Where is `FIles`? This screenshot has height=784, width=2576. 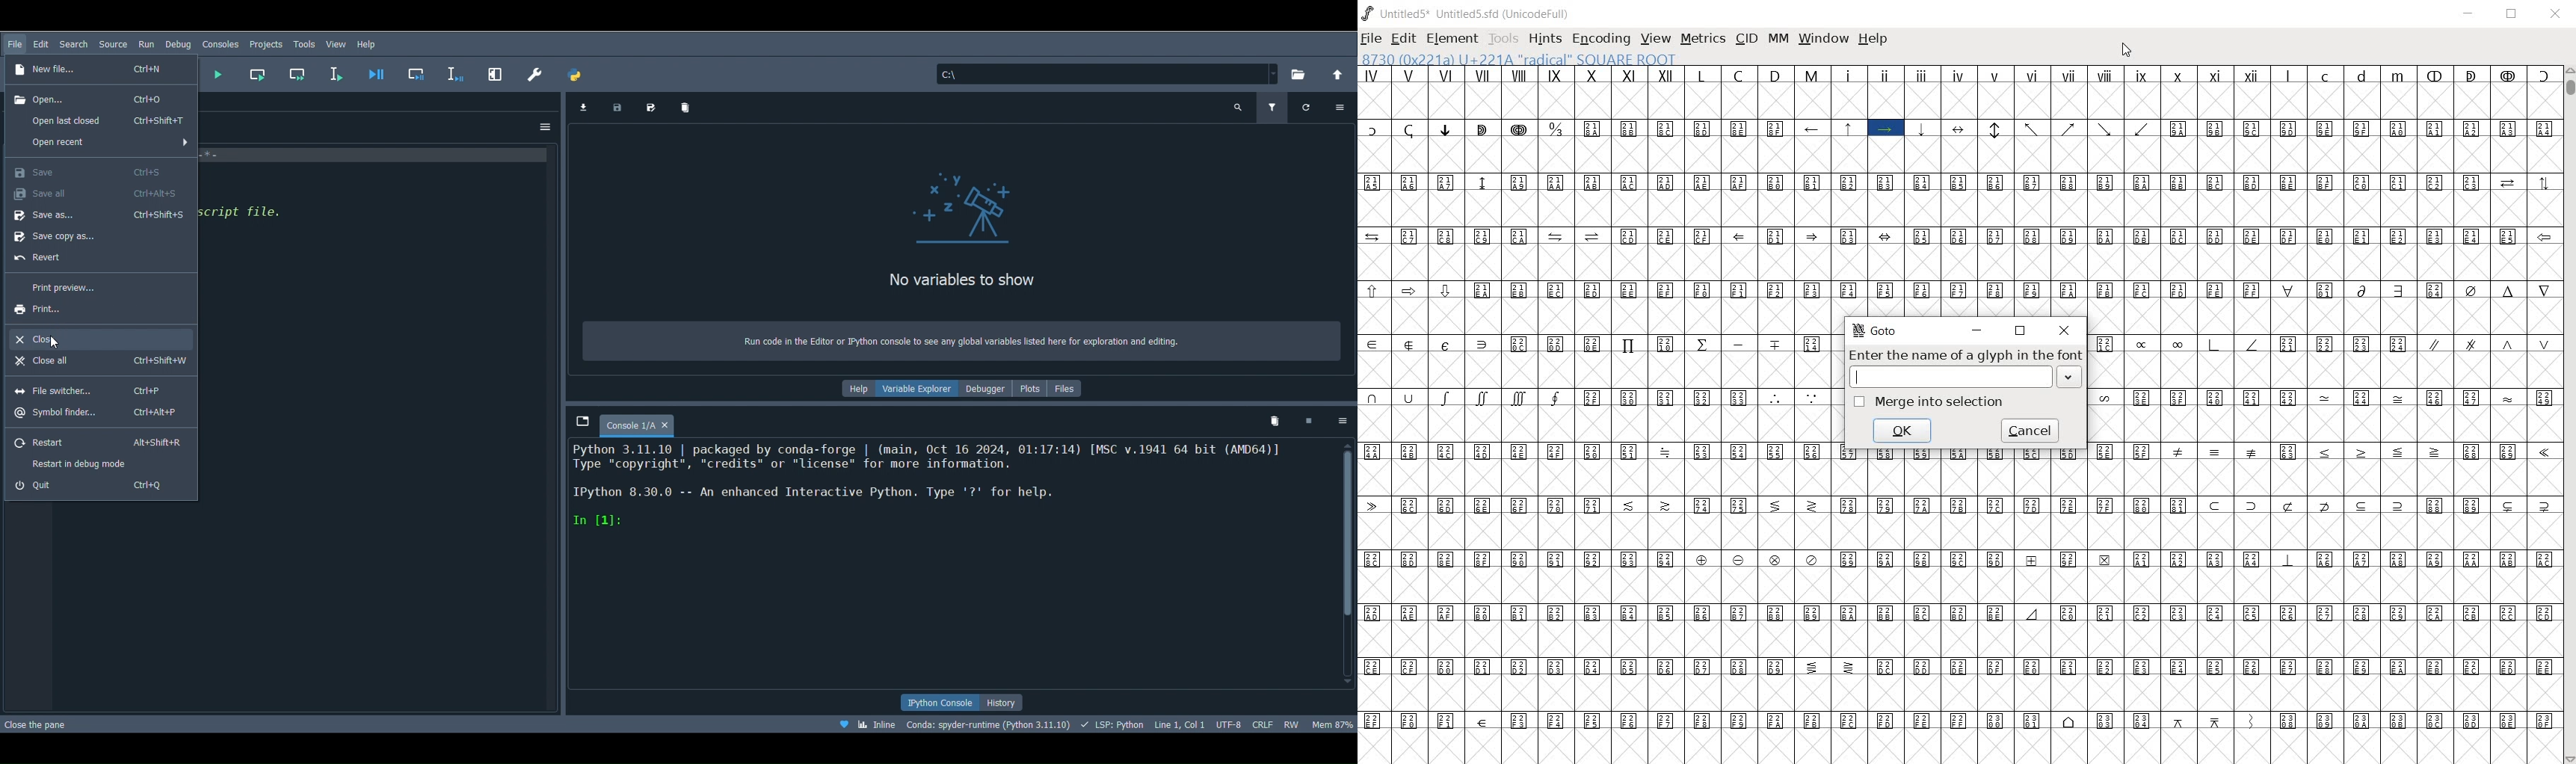 FIles is located at coordinates (1072, 387).